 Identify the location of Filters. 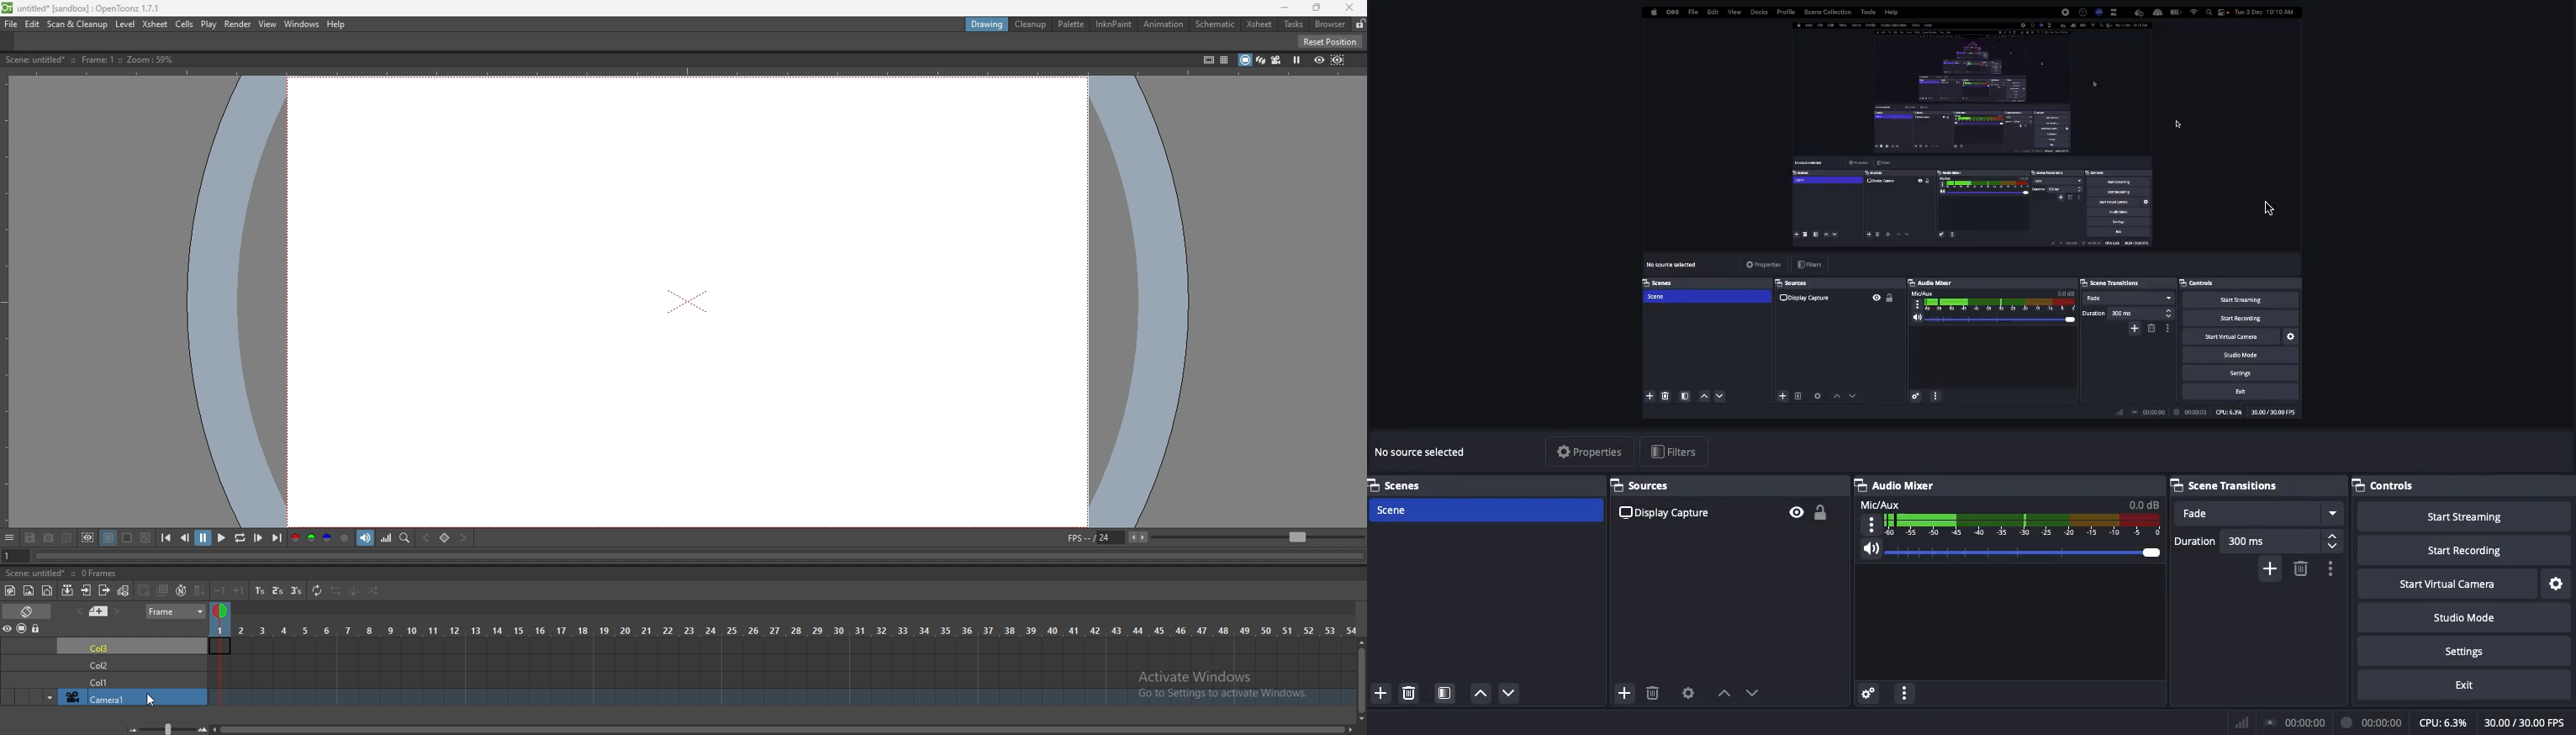
(1675, 452).